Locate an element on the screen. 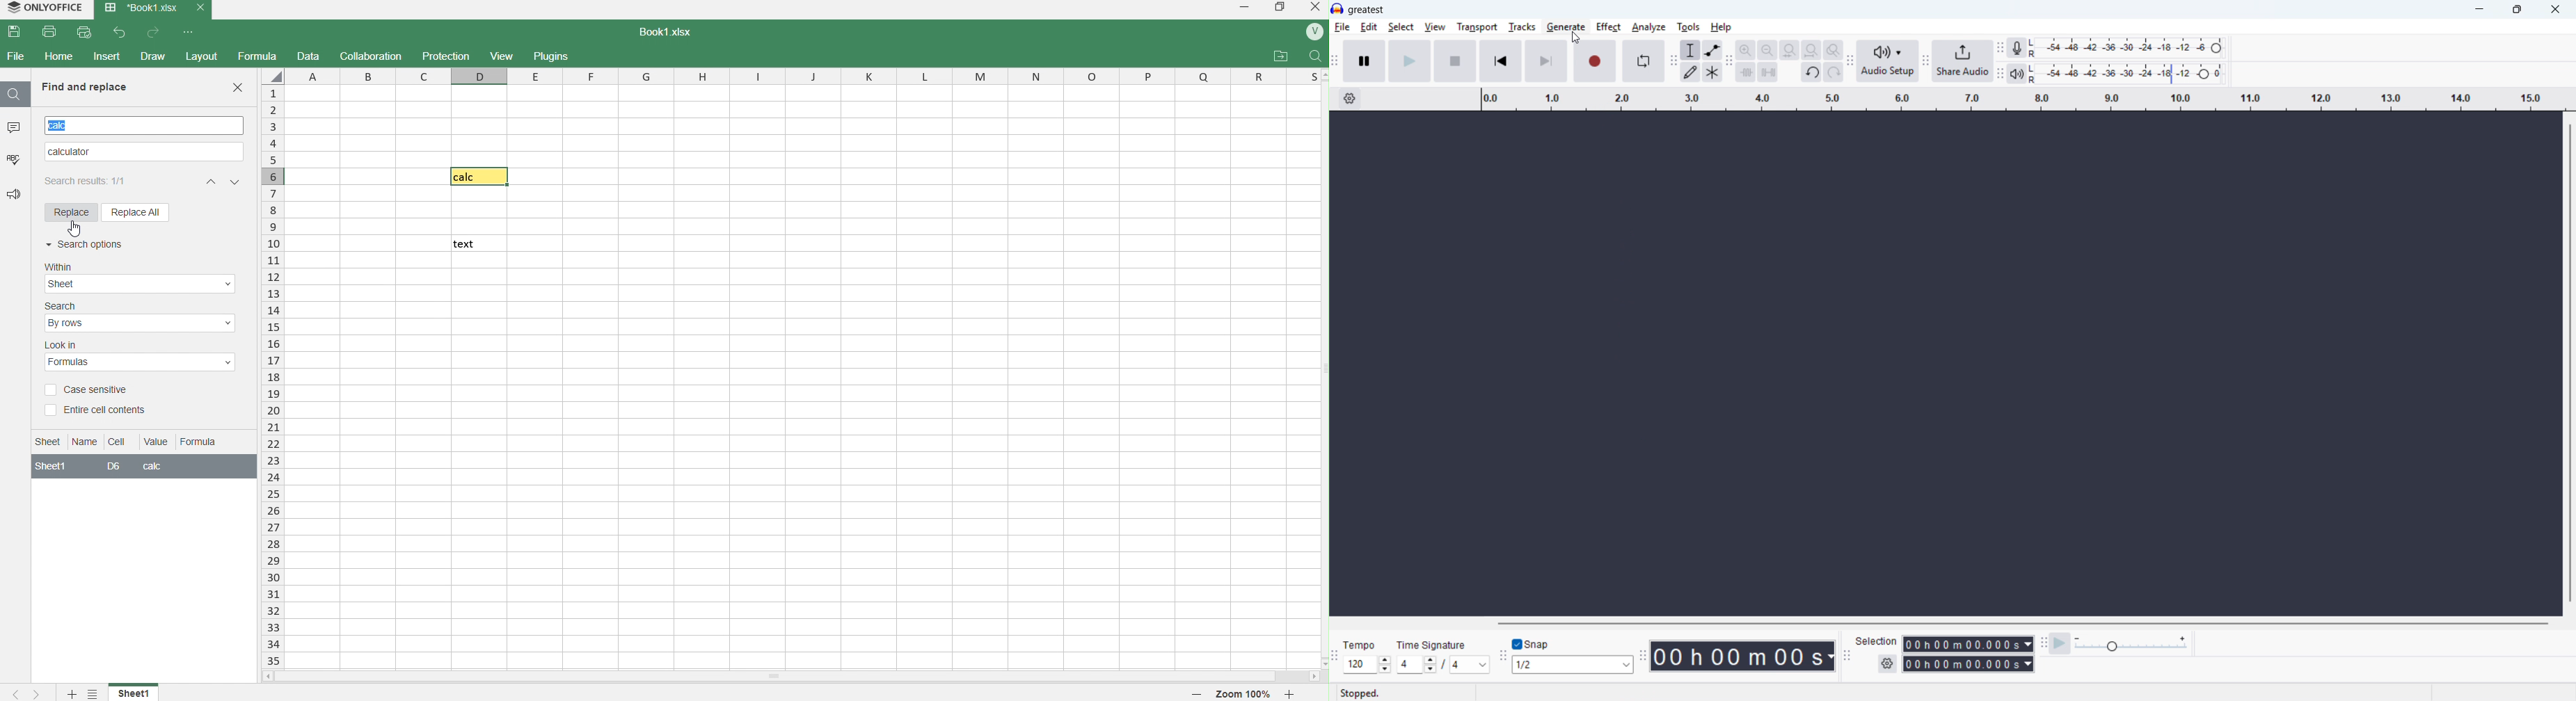  text is located at coordinates (477, 242).